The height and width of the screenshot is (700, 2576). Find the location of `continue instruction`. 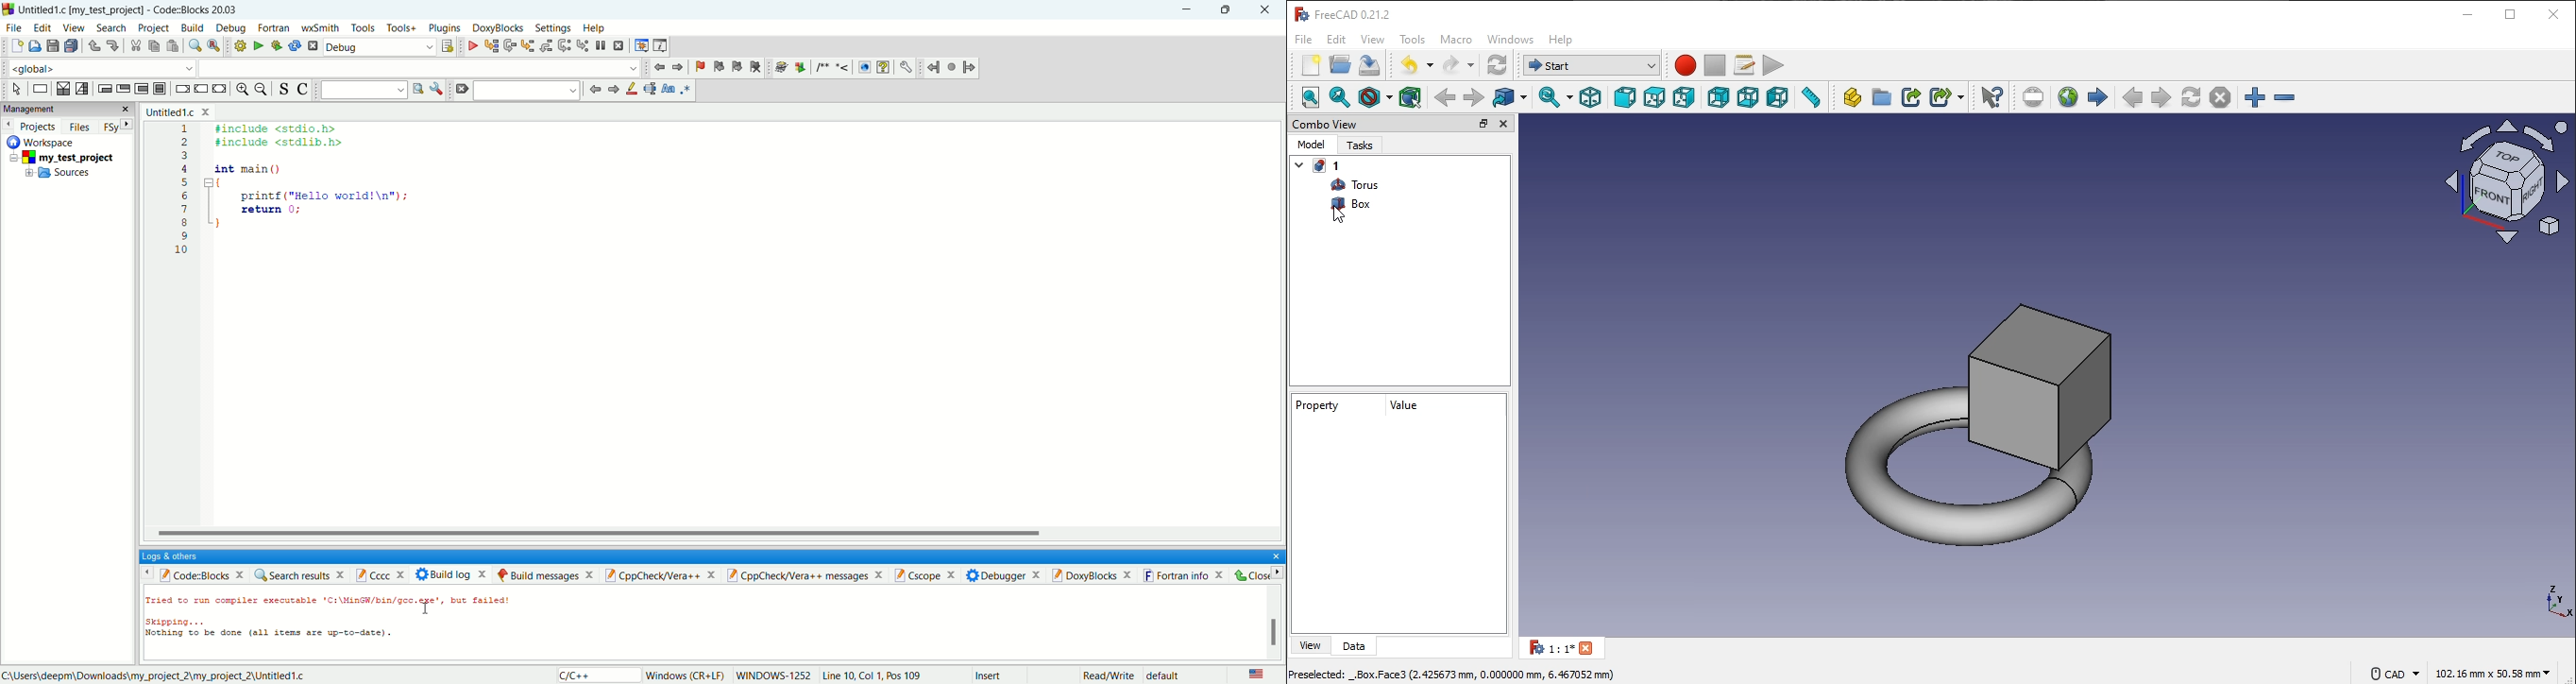

continue instruction is located at coordinates (202, 88).